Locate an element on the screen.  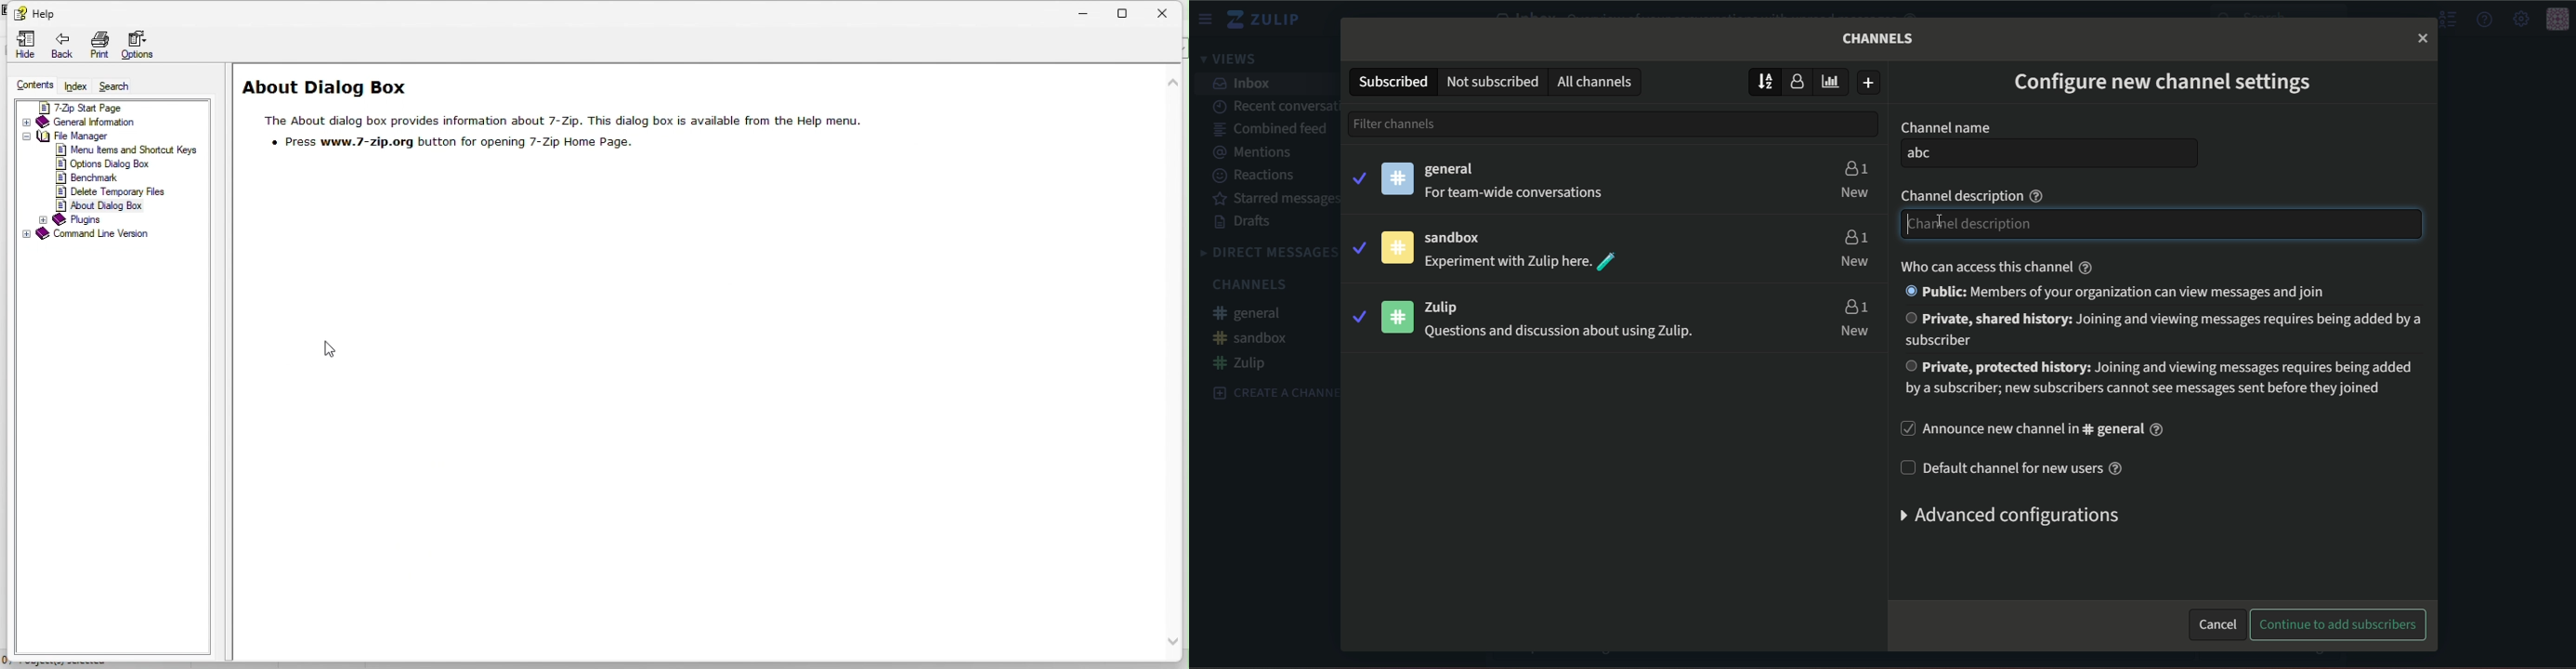
plugins is located at coordinates (80, 219).